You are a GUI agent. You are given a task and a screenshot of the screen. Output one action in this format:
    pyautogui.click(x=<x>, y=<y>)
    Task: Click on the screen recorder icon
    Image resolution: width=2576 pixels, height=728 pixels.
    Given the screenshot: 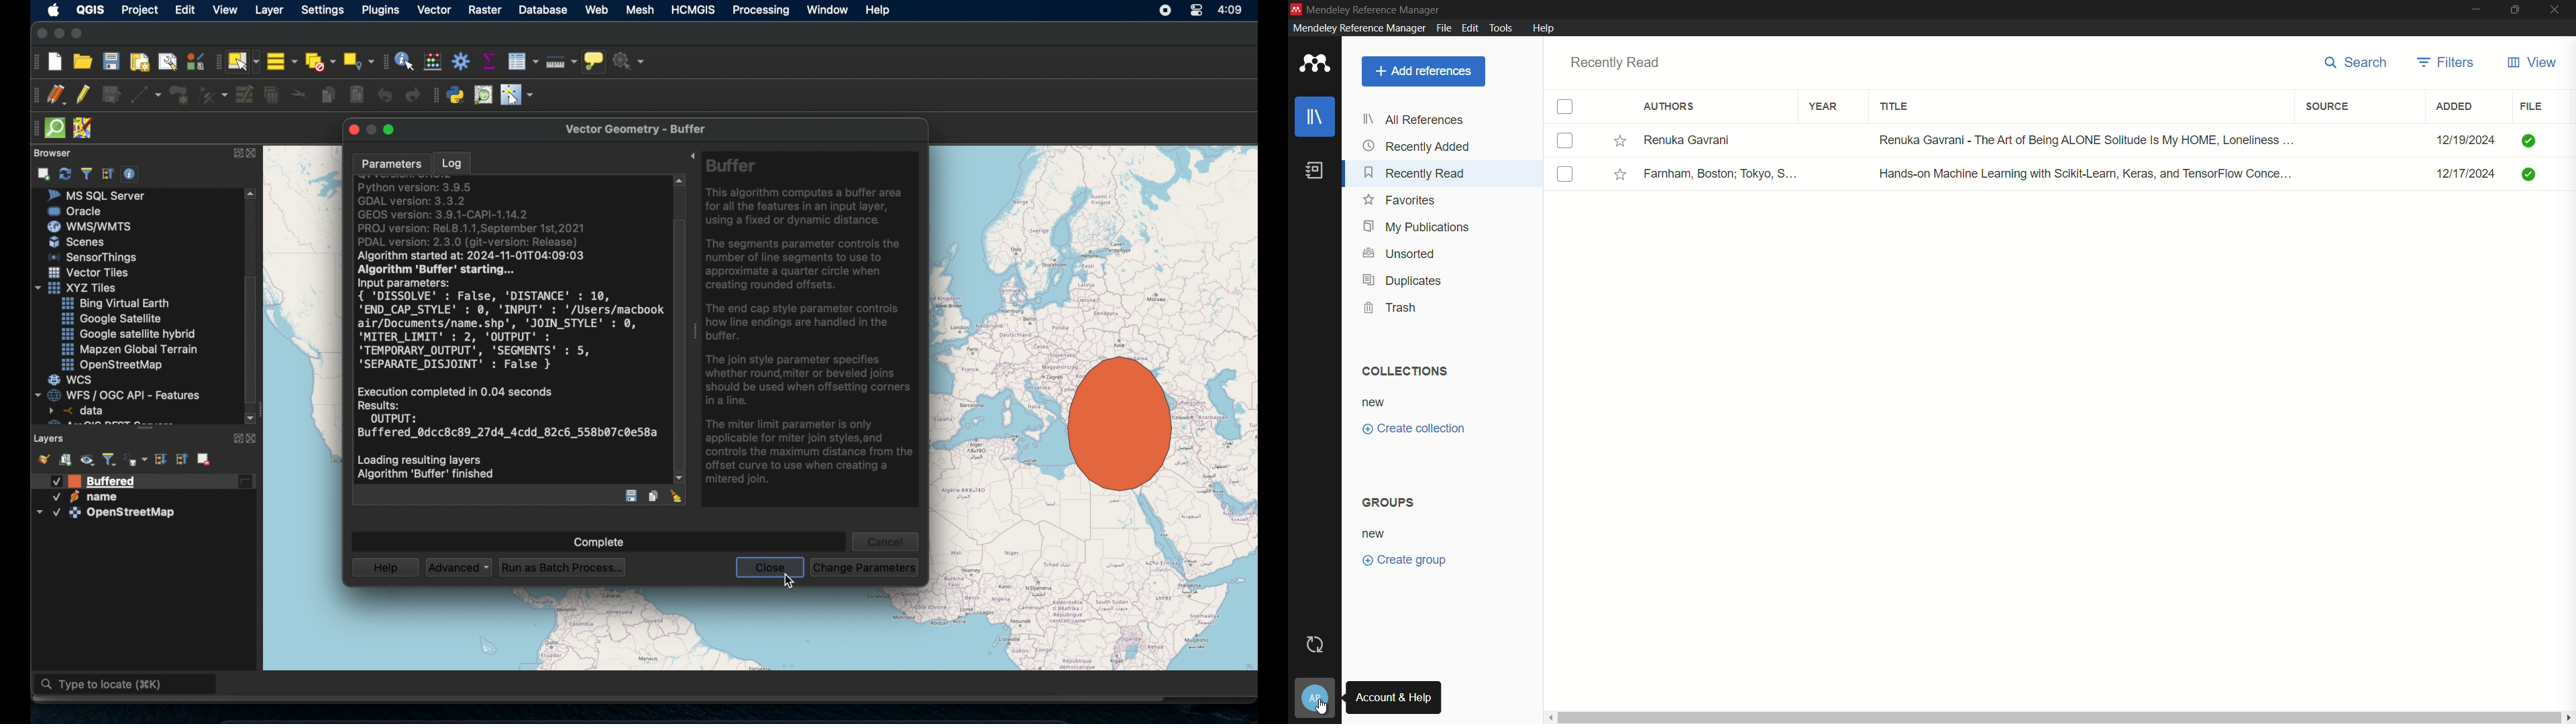 What is the action you would take?
    pyautogui.click(x=1166, y=11)
    